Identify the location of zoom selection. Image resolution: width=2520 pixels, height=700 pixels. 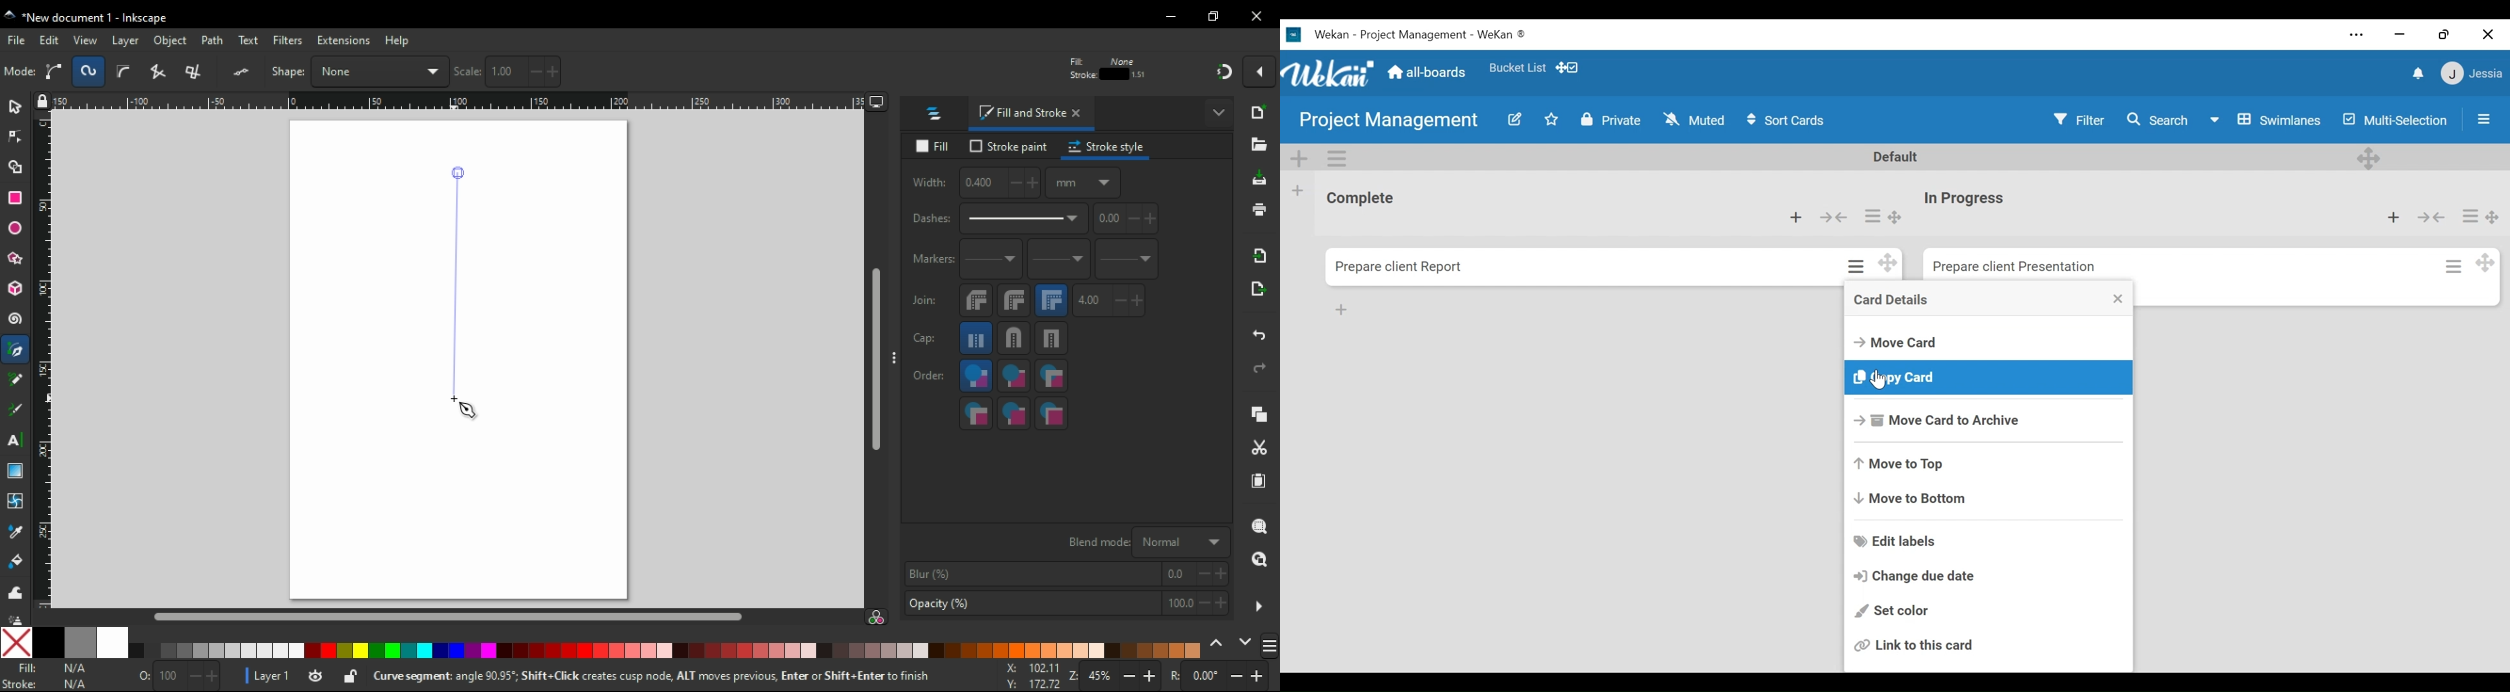
(1261, 527).